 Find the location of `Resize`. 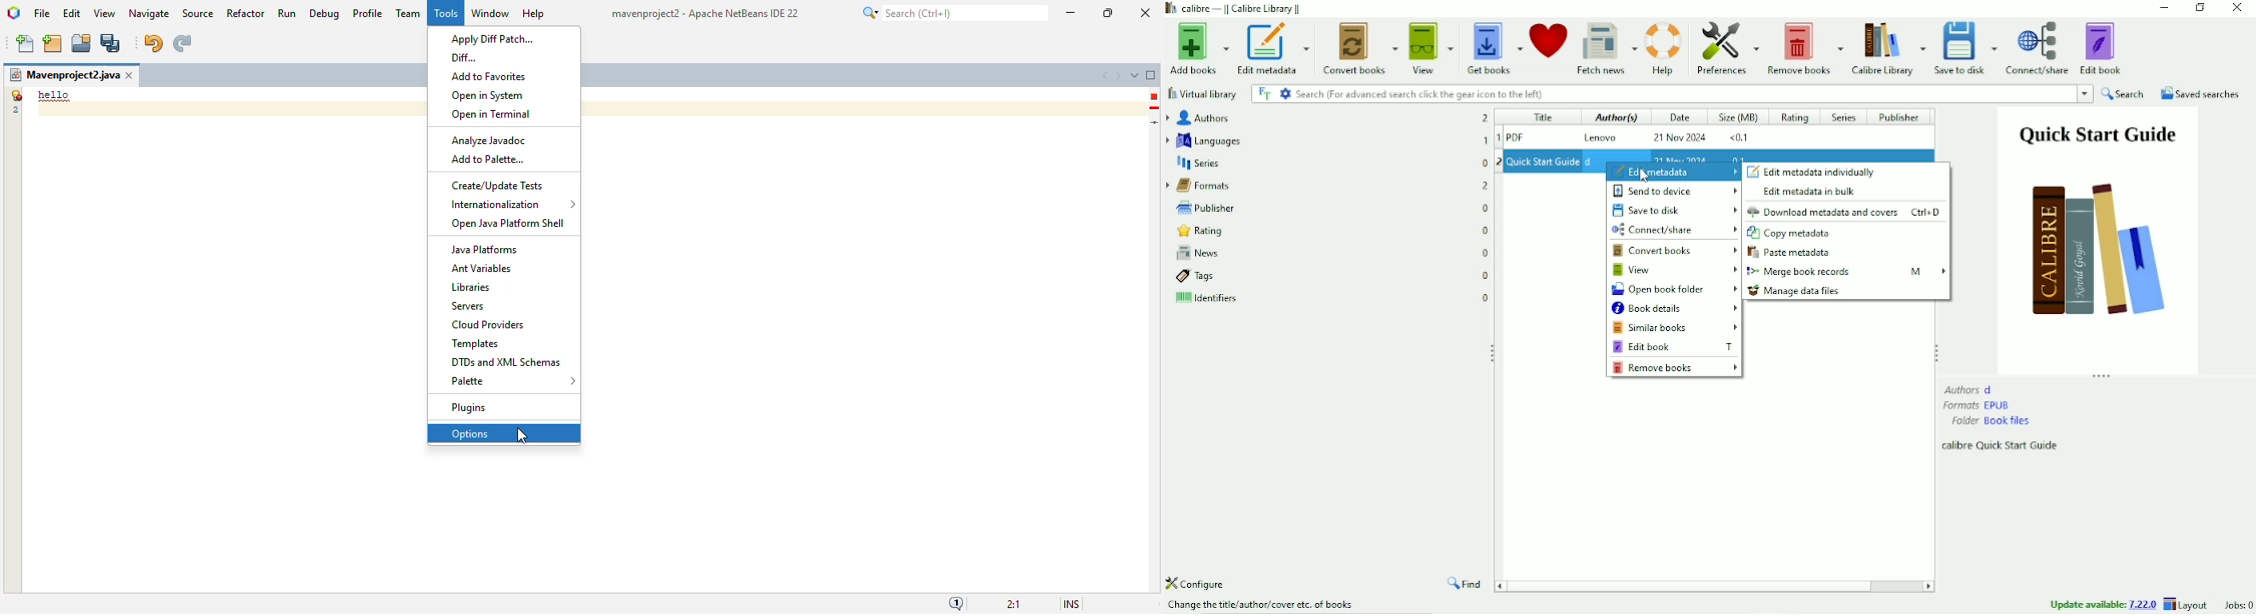

Resize is located at coordinates (1936, 351).